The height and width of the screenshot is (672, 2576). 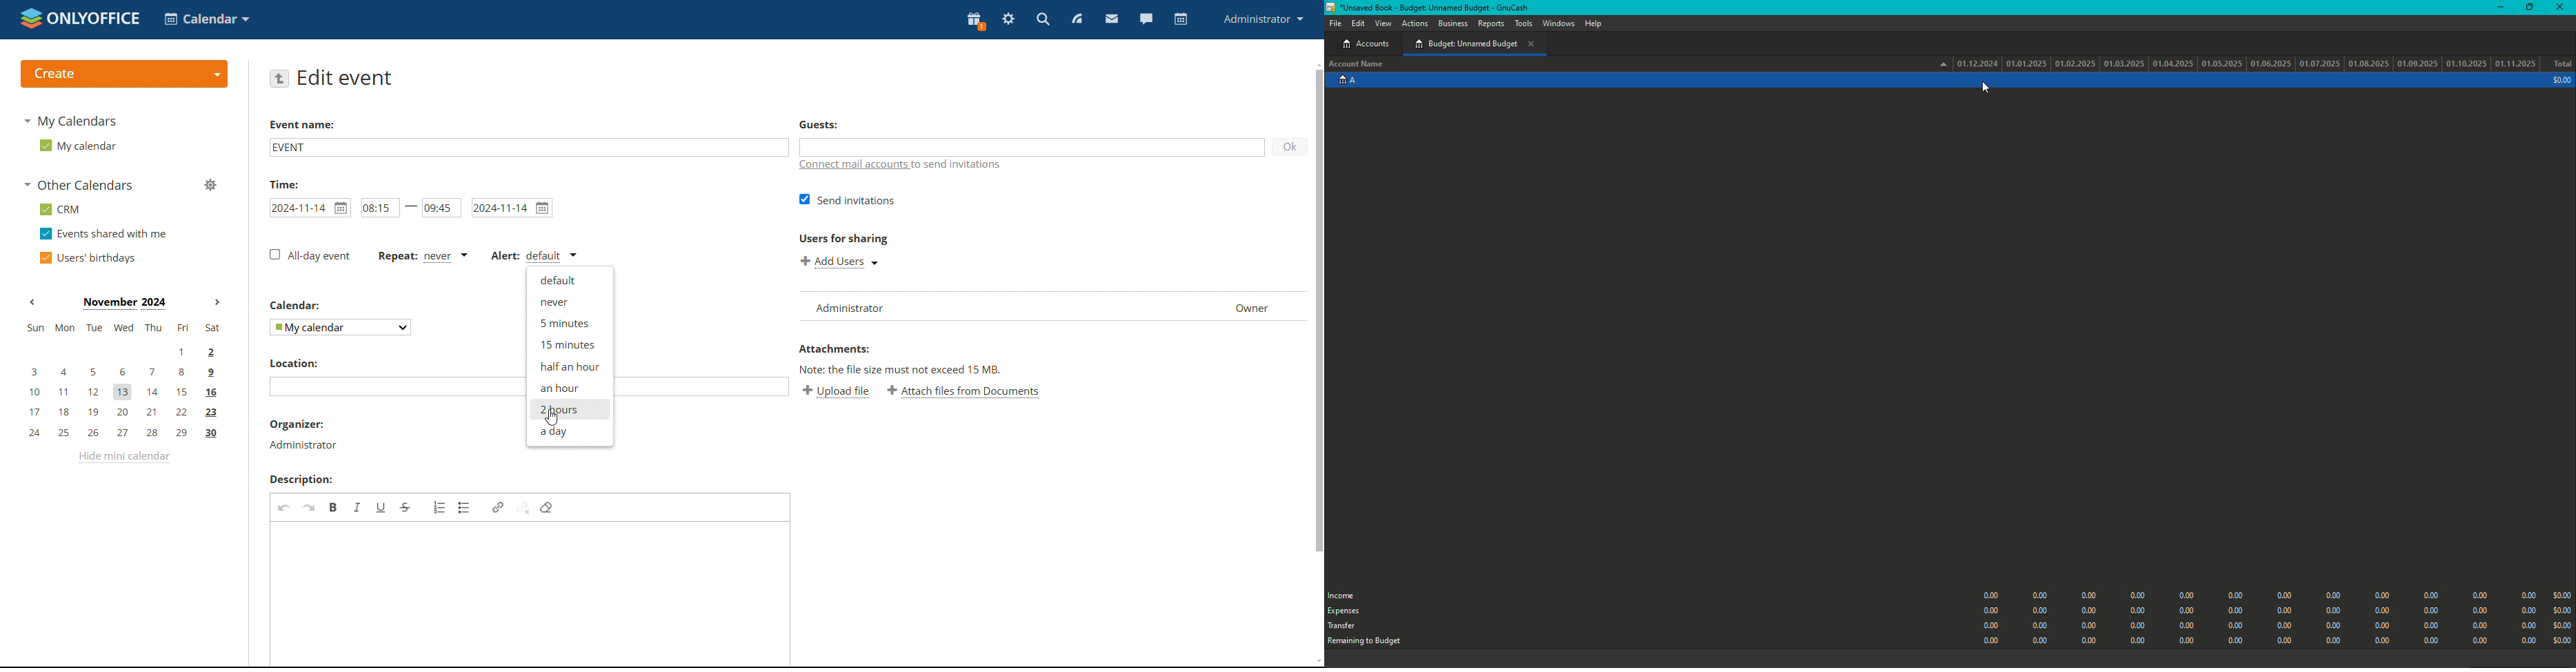 I want to click on organizer, so click(x=304, y=444).